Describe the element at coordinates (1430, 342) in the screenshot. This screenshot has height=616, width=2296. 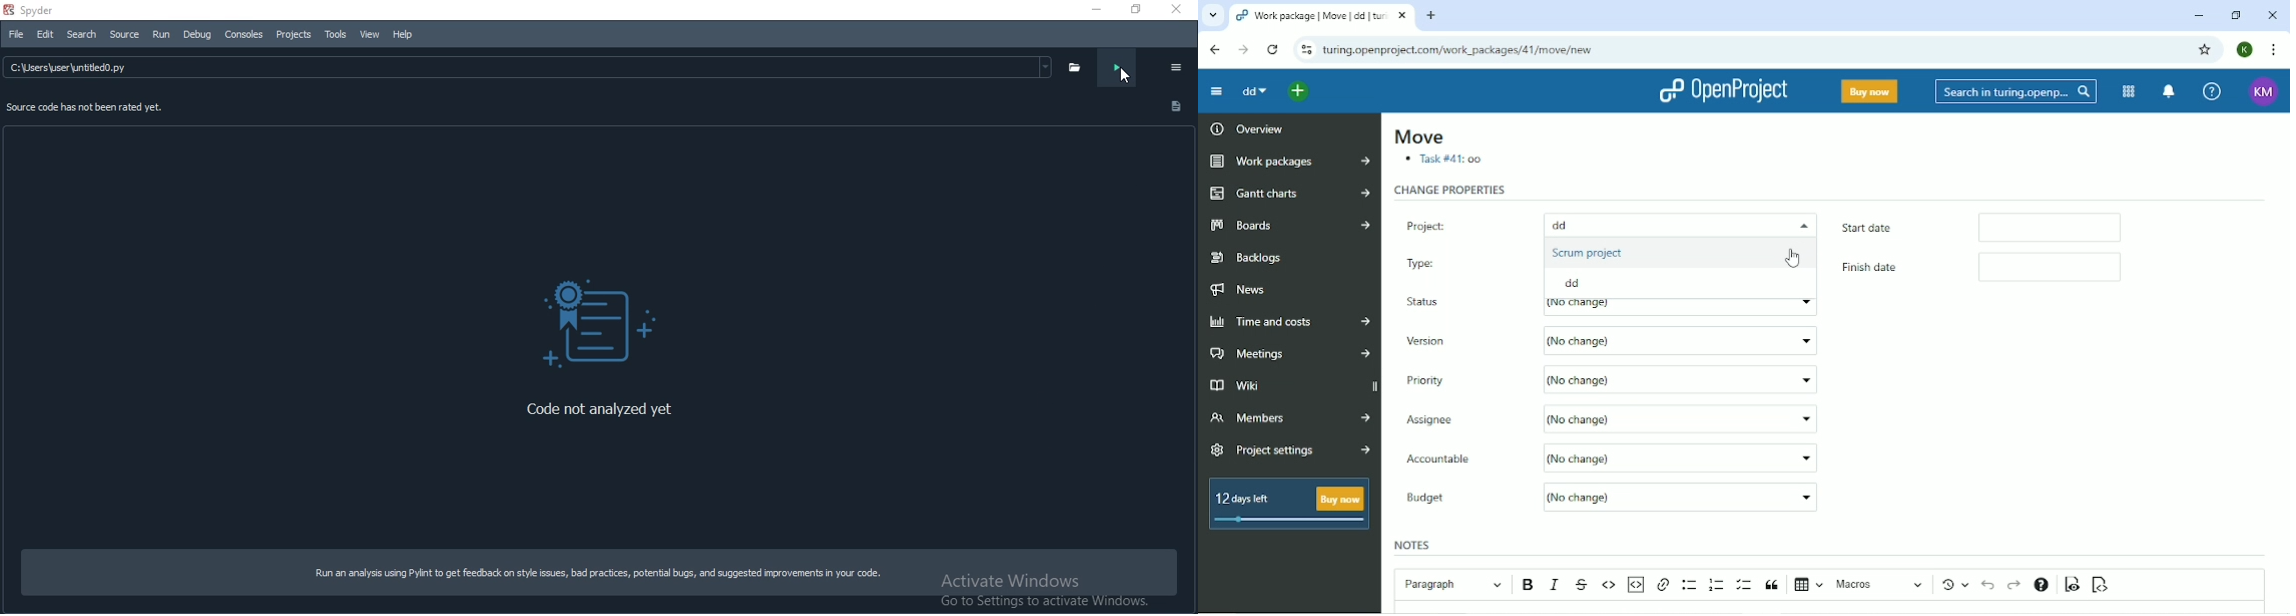
I see `Version` at that location.